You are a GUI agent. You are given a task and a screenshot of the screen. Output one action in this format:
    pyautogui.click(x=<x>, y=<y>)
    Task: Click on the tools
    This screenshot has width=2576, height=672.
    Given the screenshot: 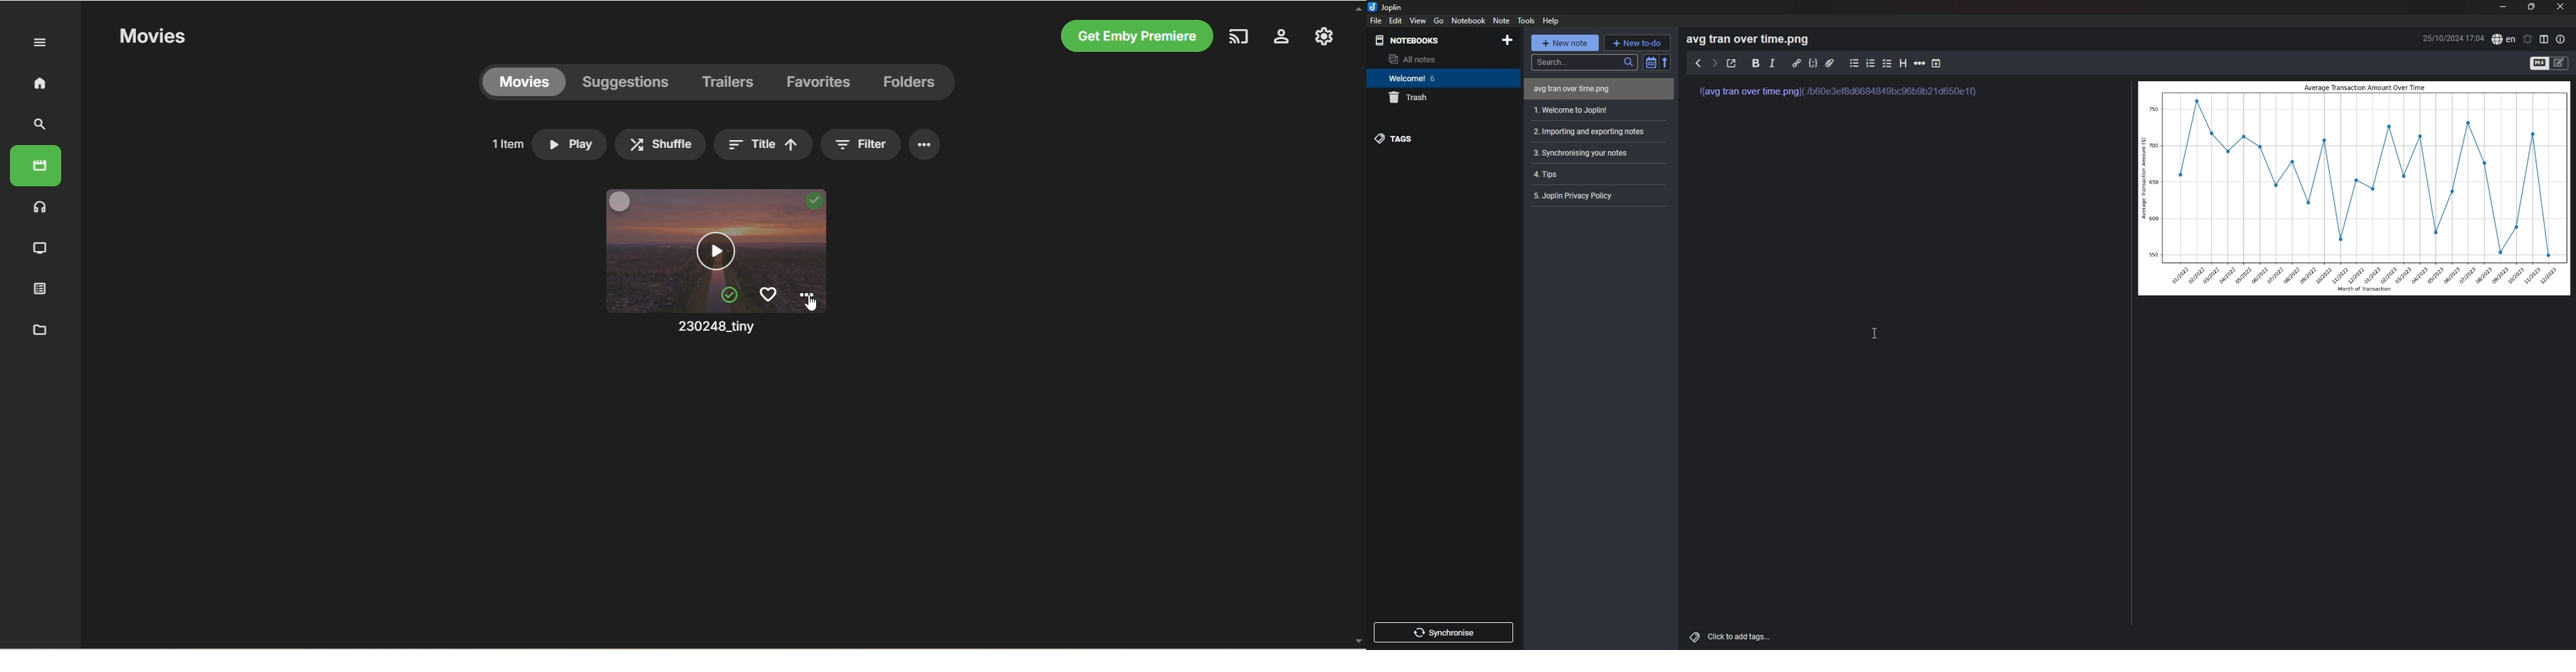 What is the action you would take?
    pyautogui.click(x=1526, y=21)
    